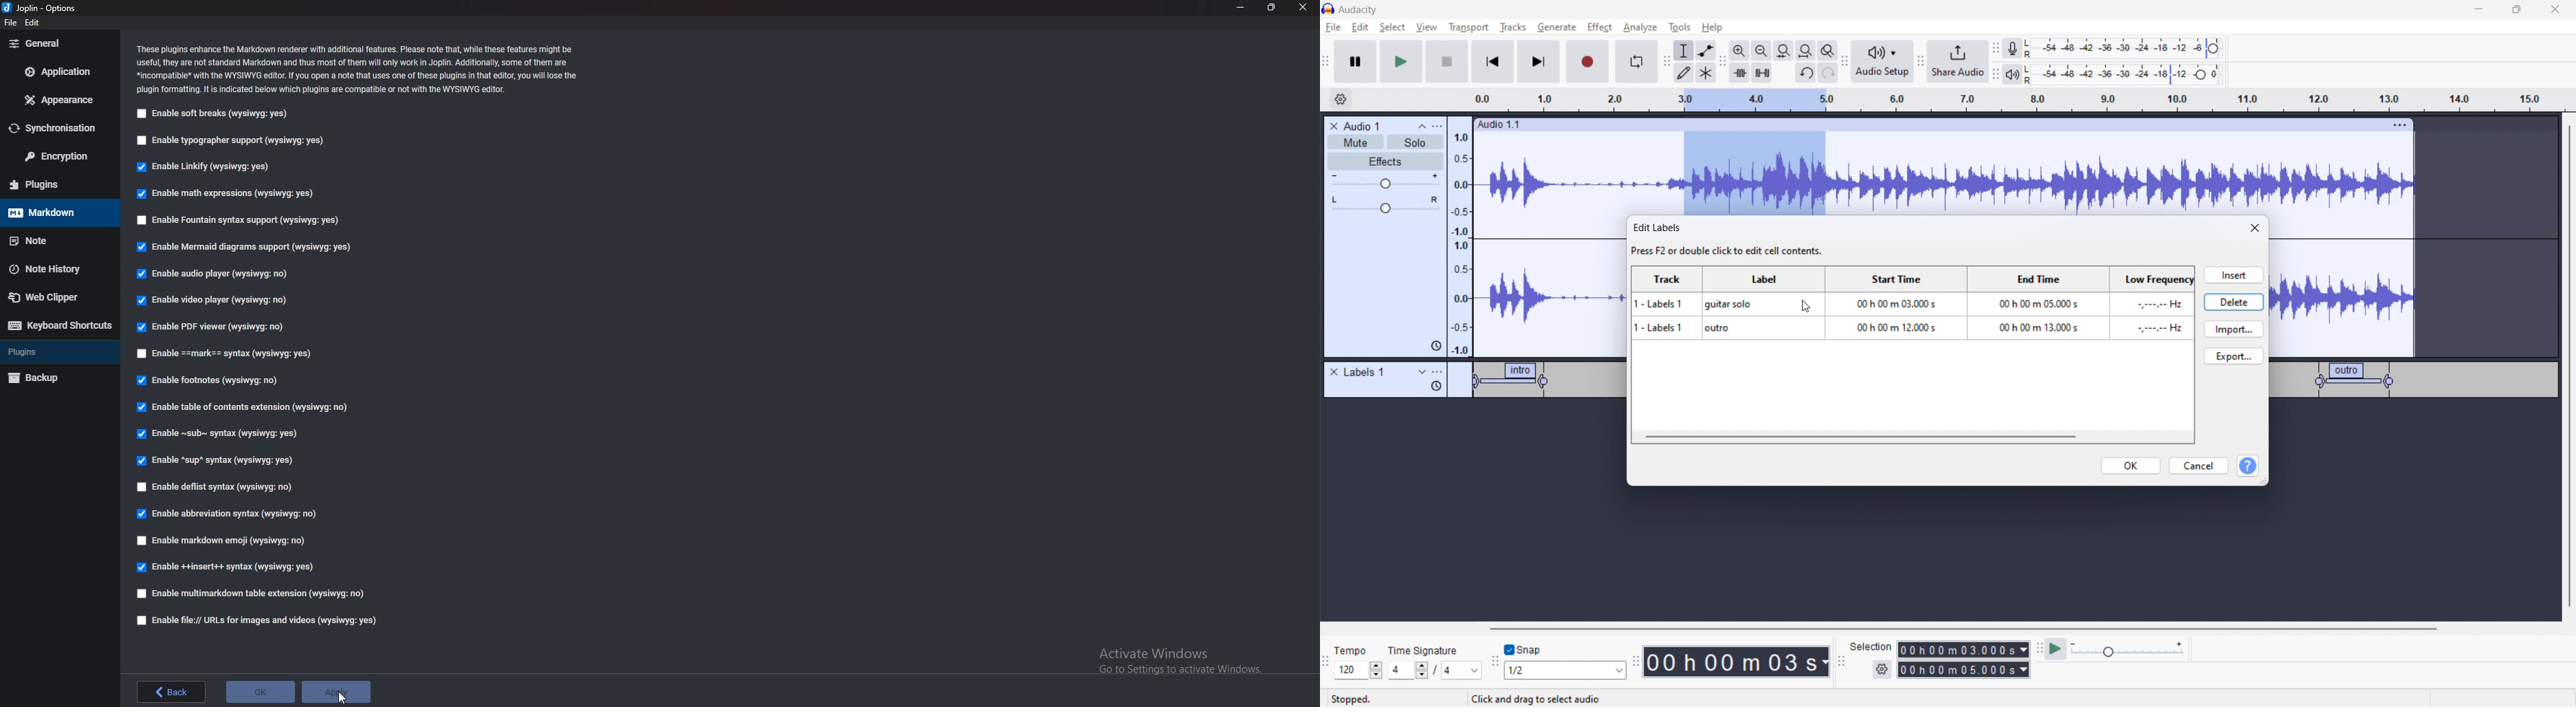 The width and height of the screenshot is (2576, 728). I want to click on labels, so click(1365, 372).